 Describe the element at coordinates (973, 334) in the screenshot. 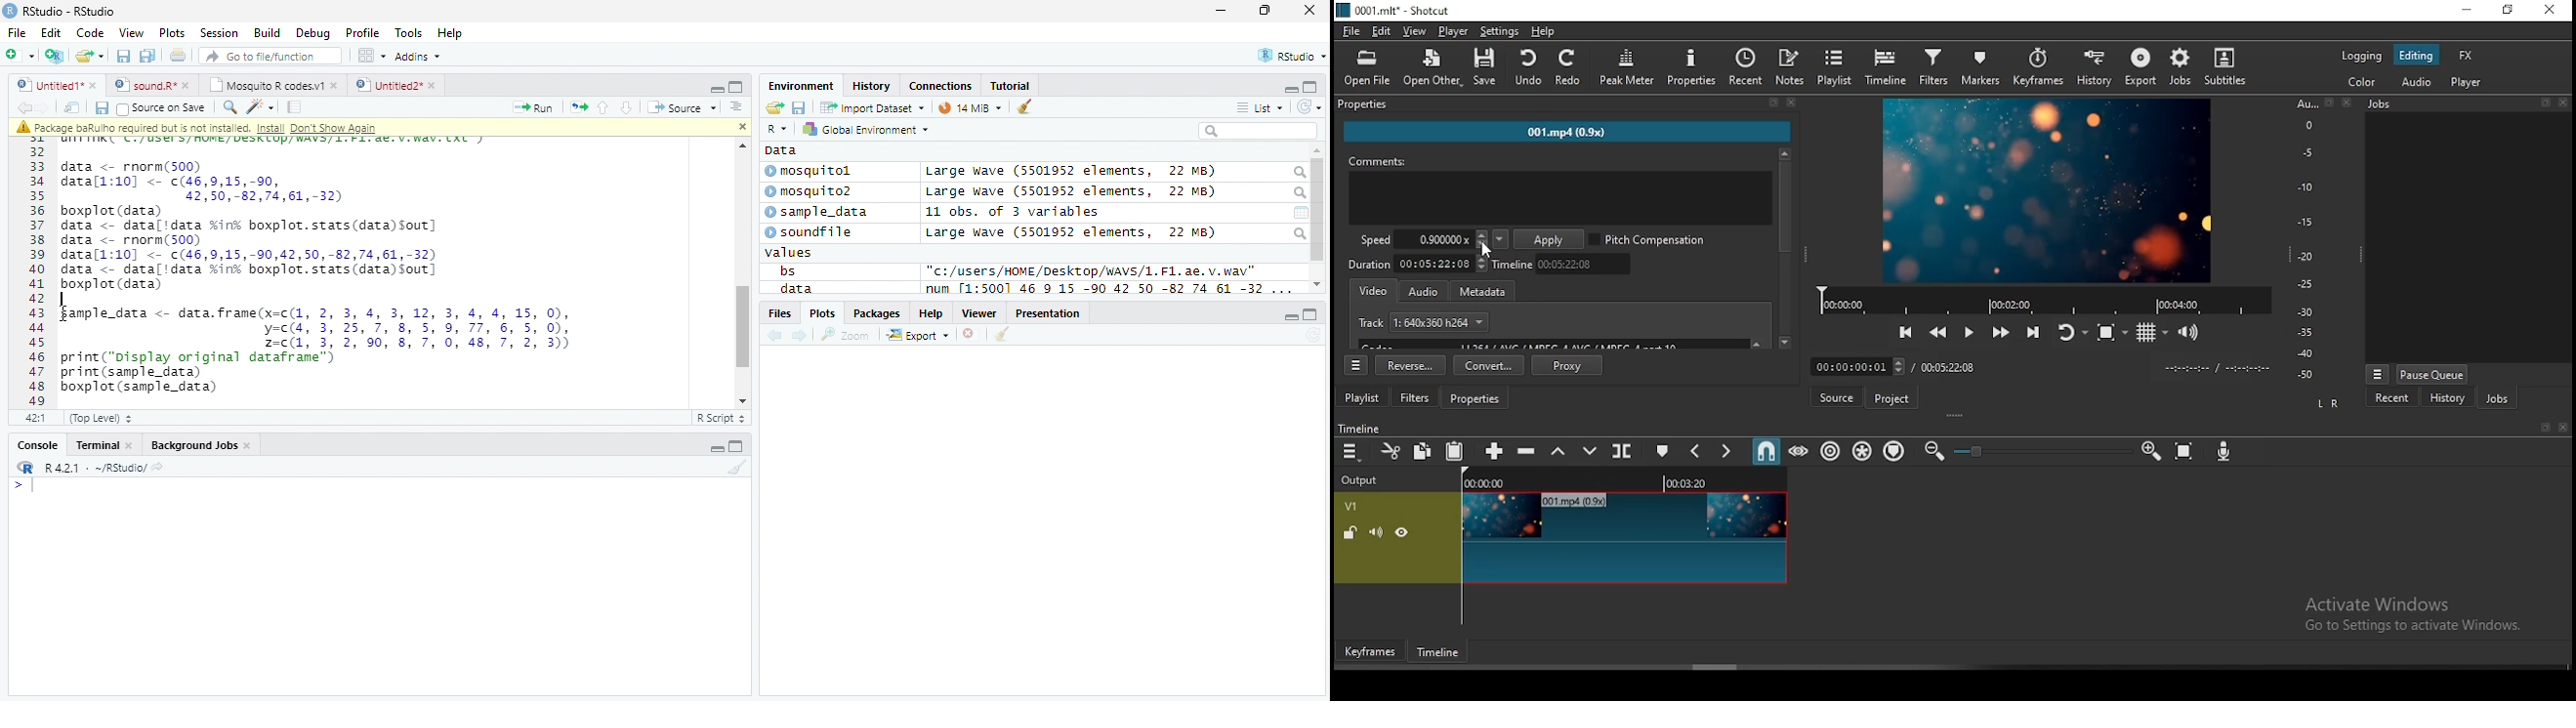

I see `delete file` at that location.